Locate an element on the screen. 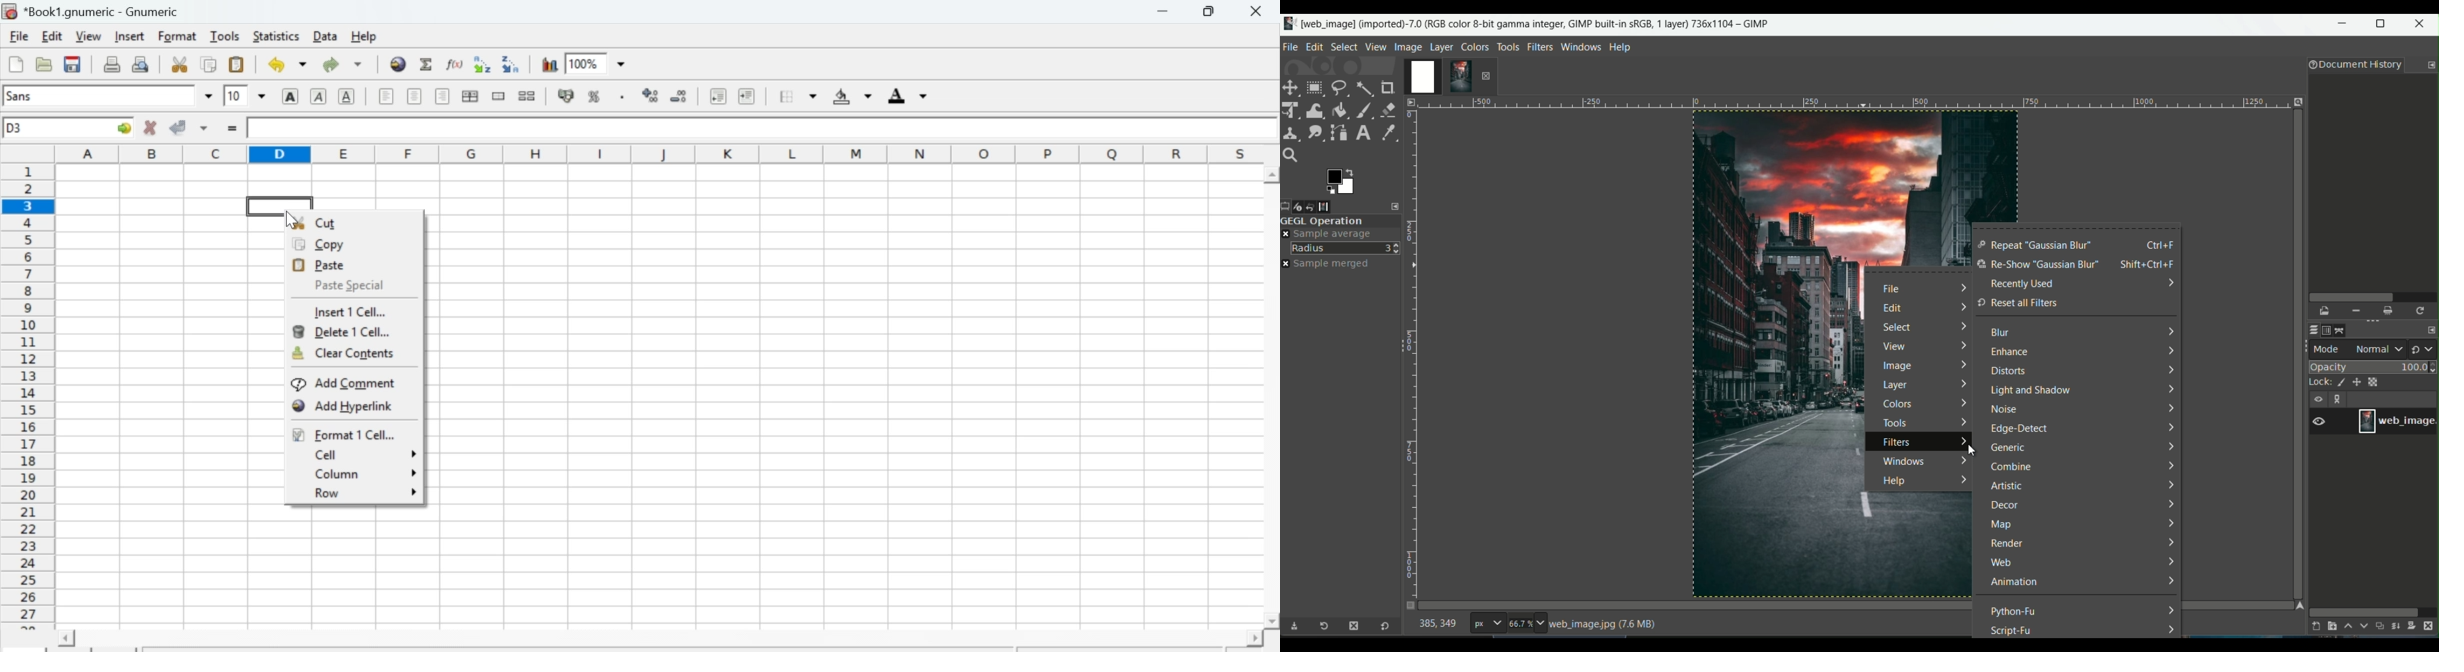 The width and height of the screenshot is (2464, 672). python-fu is located at coordinates (2015, 611).